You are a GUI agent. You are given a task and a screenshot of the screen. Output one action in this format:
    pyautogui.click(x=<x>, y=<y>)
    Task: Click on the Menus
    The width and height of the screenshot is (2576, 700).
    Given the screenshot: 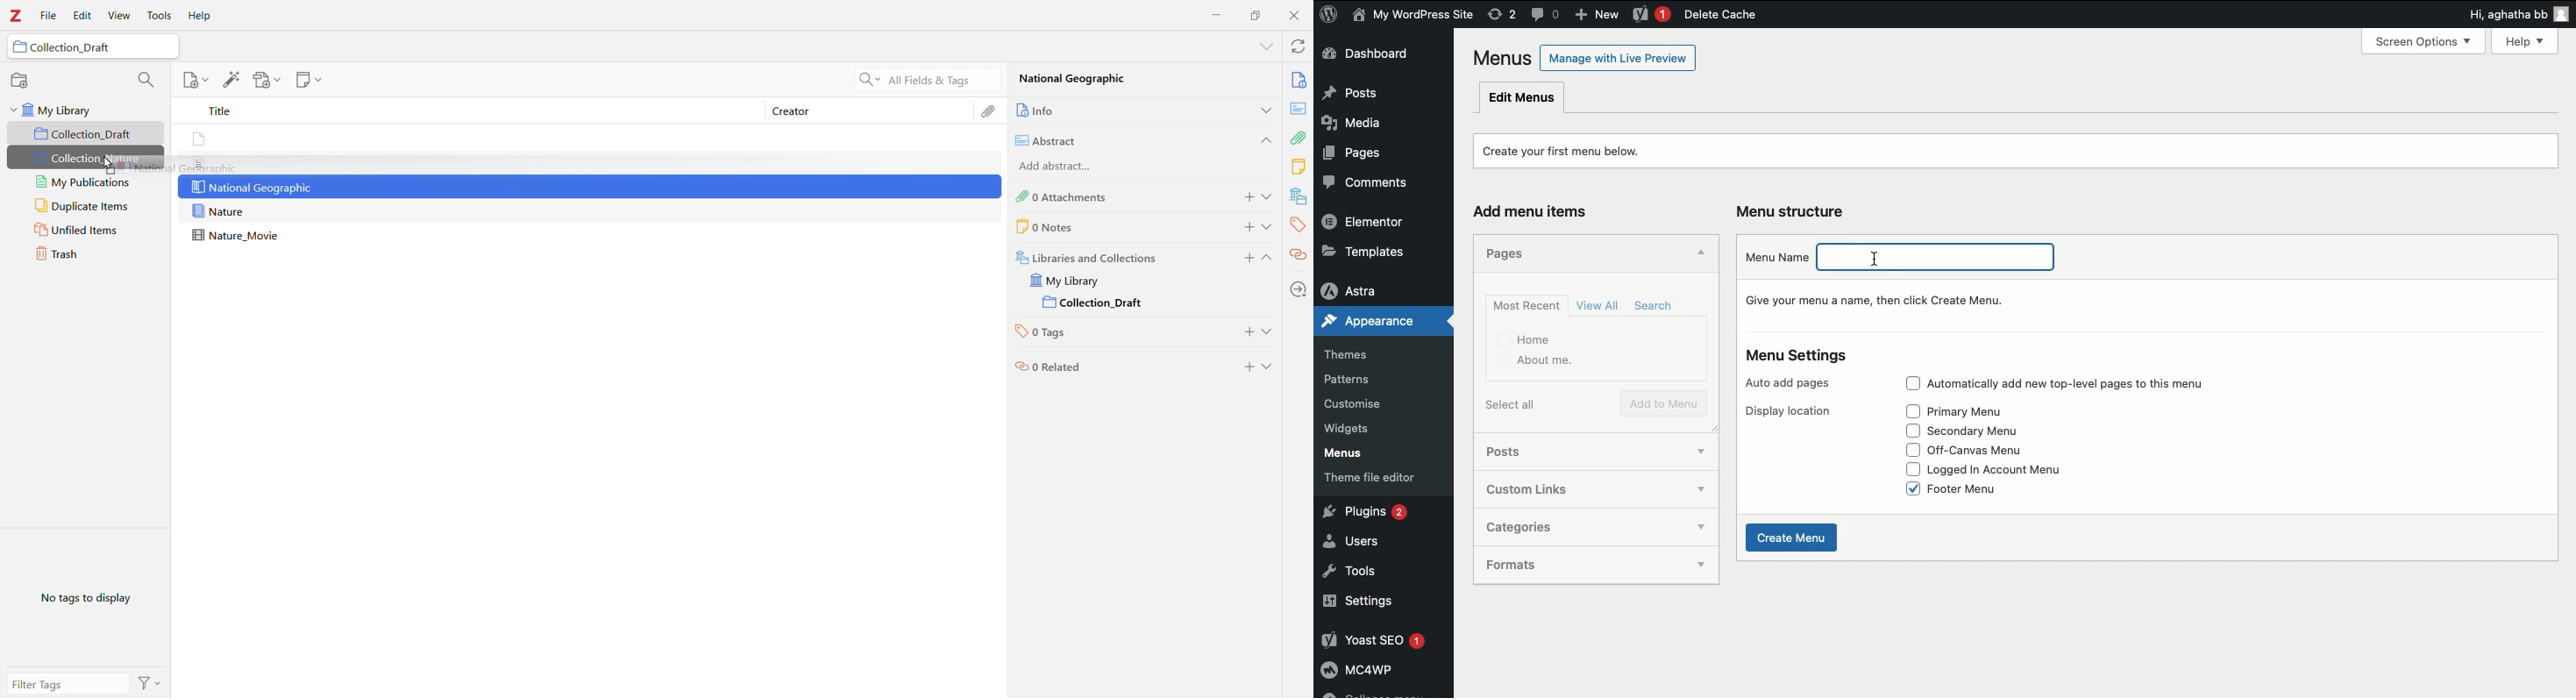 What is the action you would take?
    pyautogui.click(x=1356, y=455)
    